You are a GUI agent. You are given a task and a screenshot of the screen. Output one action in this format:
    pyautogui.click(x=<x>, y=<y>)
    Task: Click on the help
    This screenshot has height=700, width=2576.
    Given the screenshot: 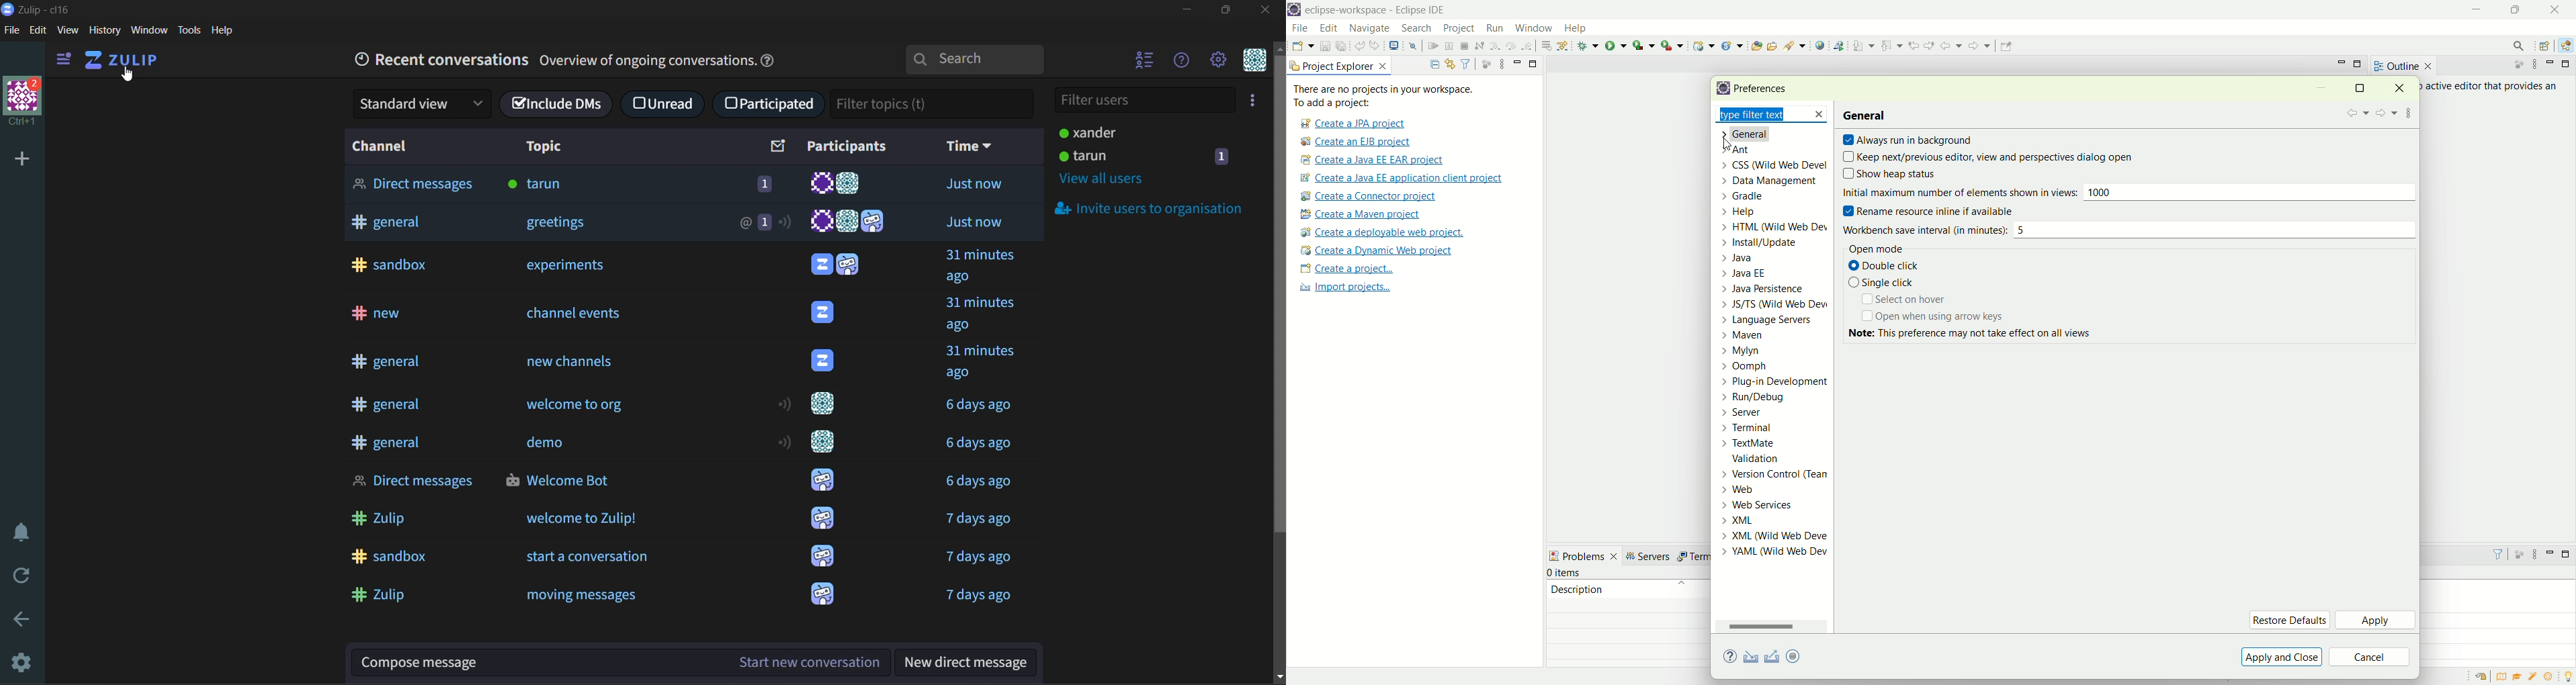 What is the action you would take?
    pyautogui.click(x=1732, y=657)
    